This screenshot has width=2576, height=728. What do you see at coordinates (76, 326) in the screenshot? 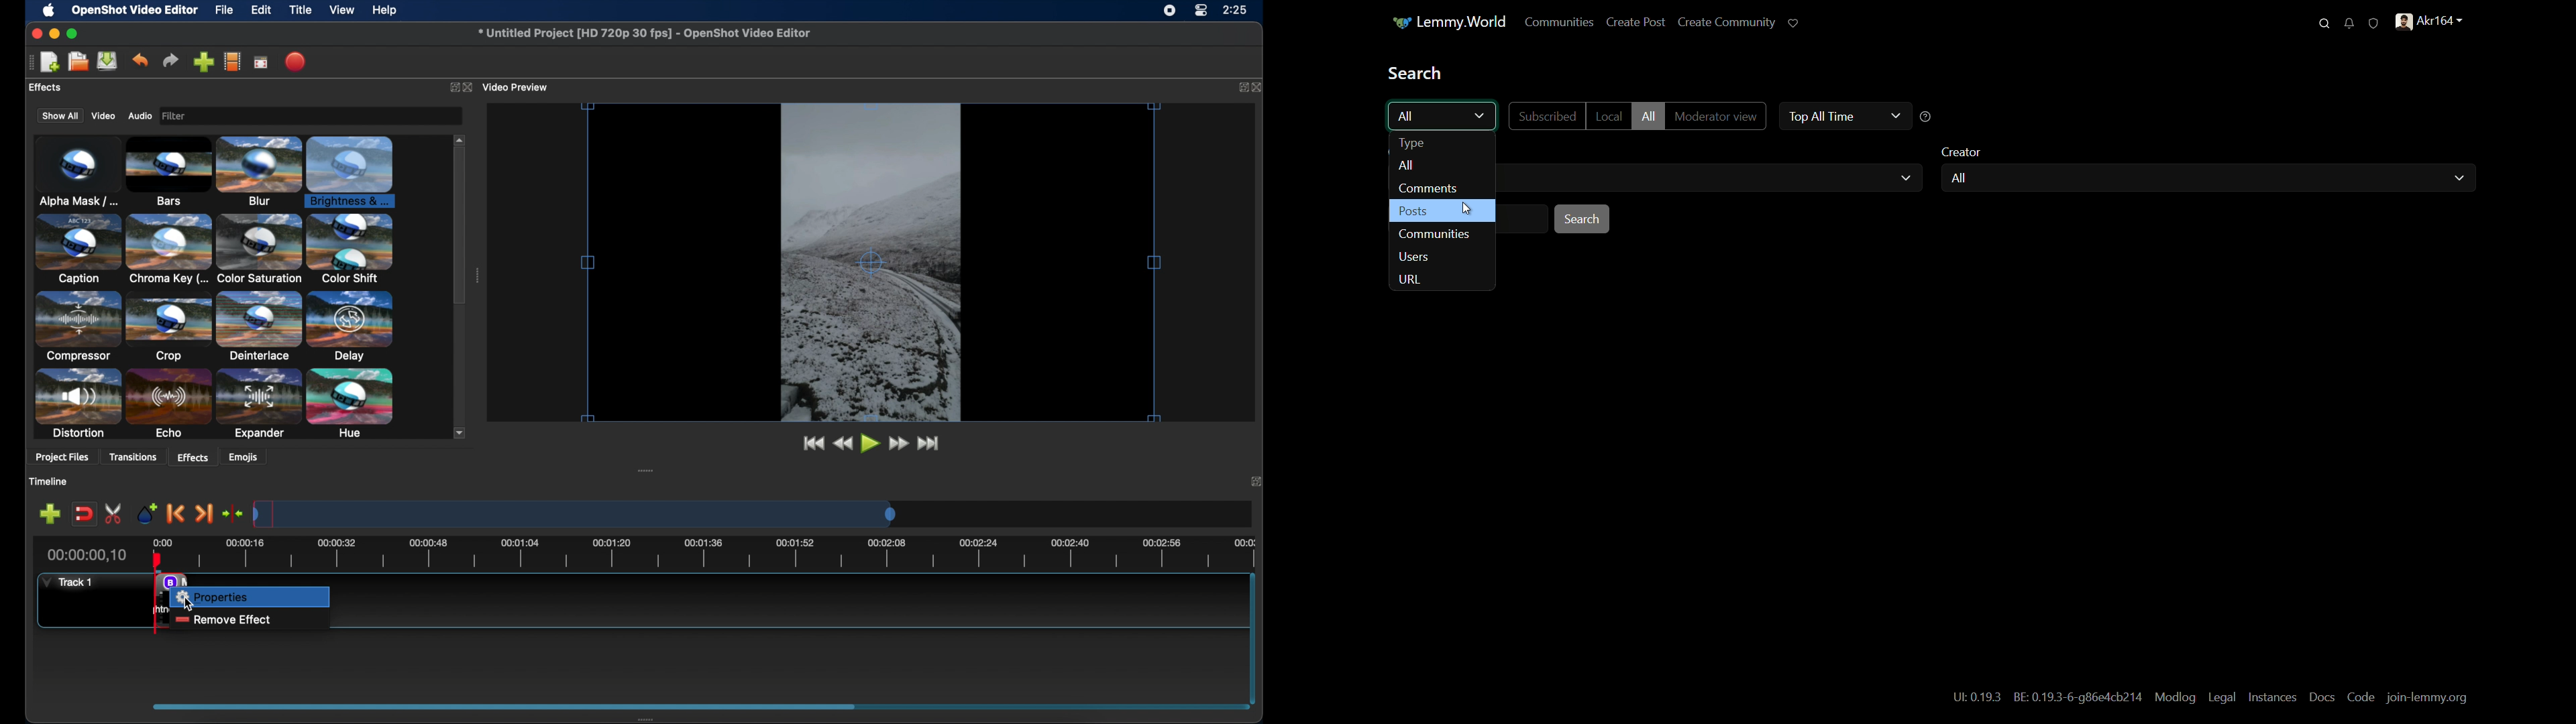
I see `compressor` at bounding box center [76, 326].